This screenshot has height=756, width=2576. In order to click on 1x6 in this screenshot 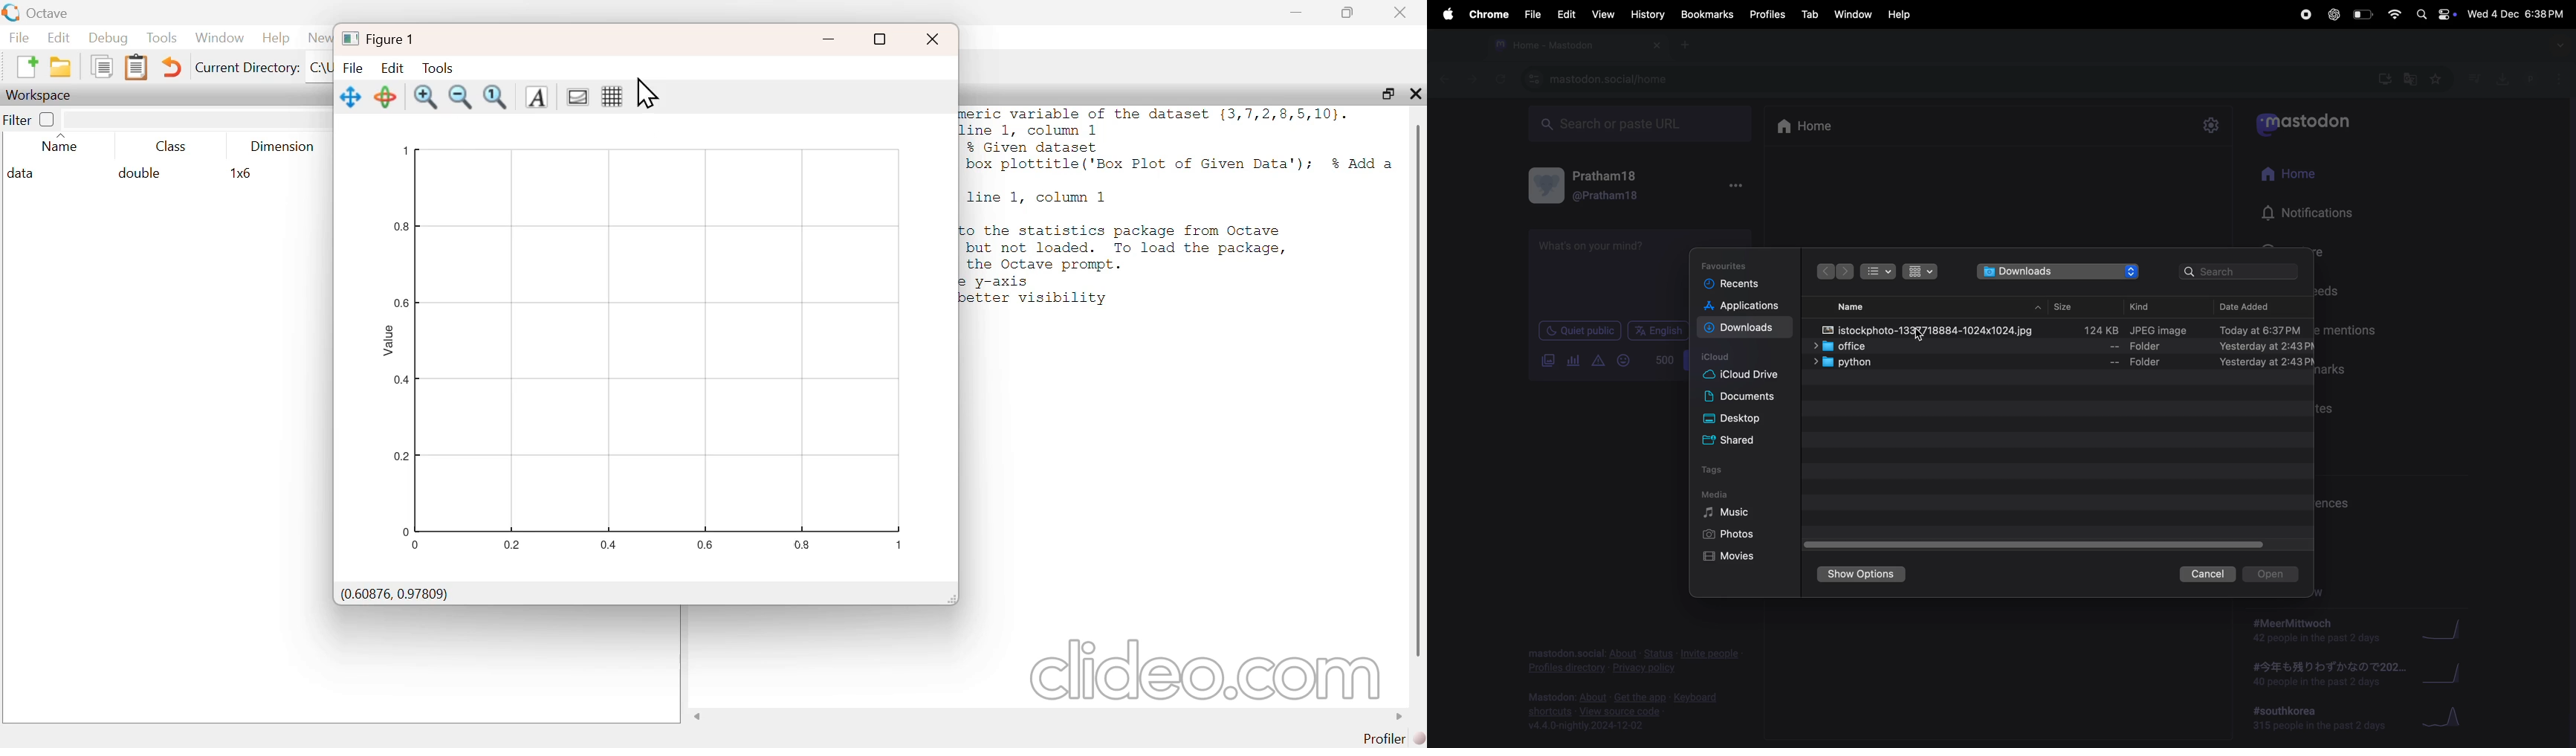, I will do `click(245, 173)`.